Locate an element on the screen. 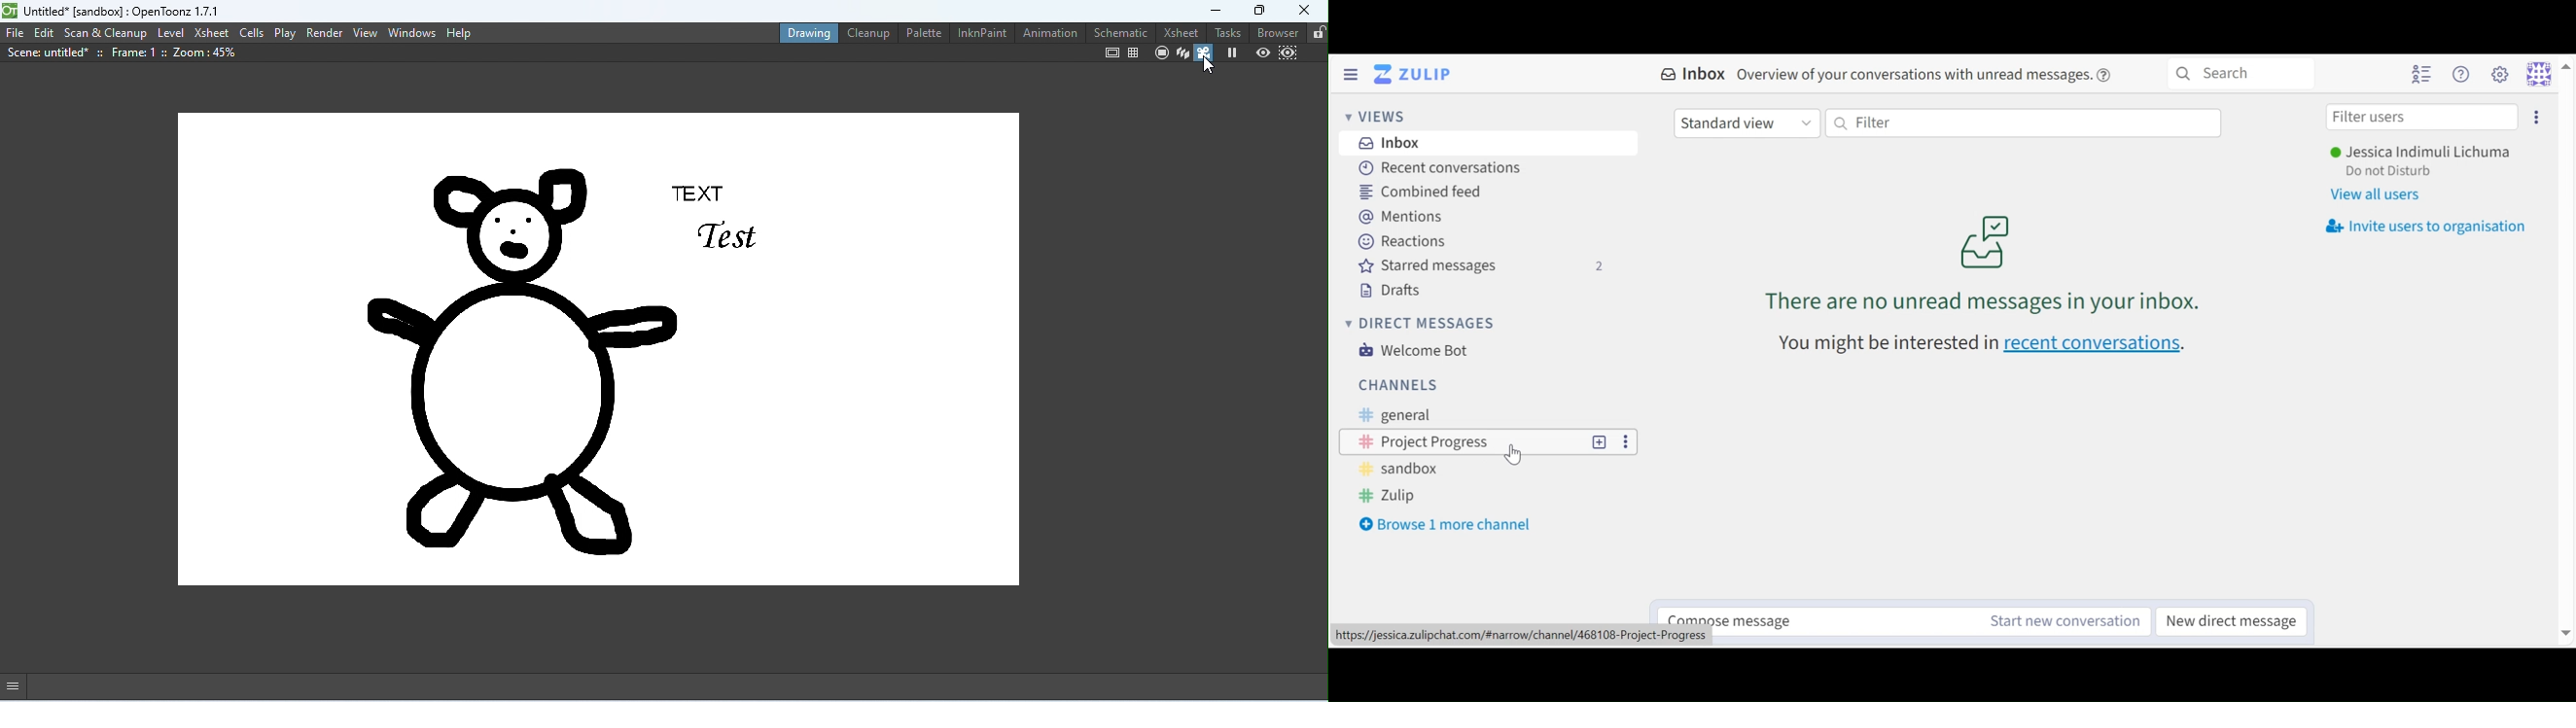 Image resolution: width=2576 pixels, height=728 pixels. Direct messages is located at coordinates (1424, 326).